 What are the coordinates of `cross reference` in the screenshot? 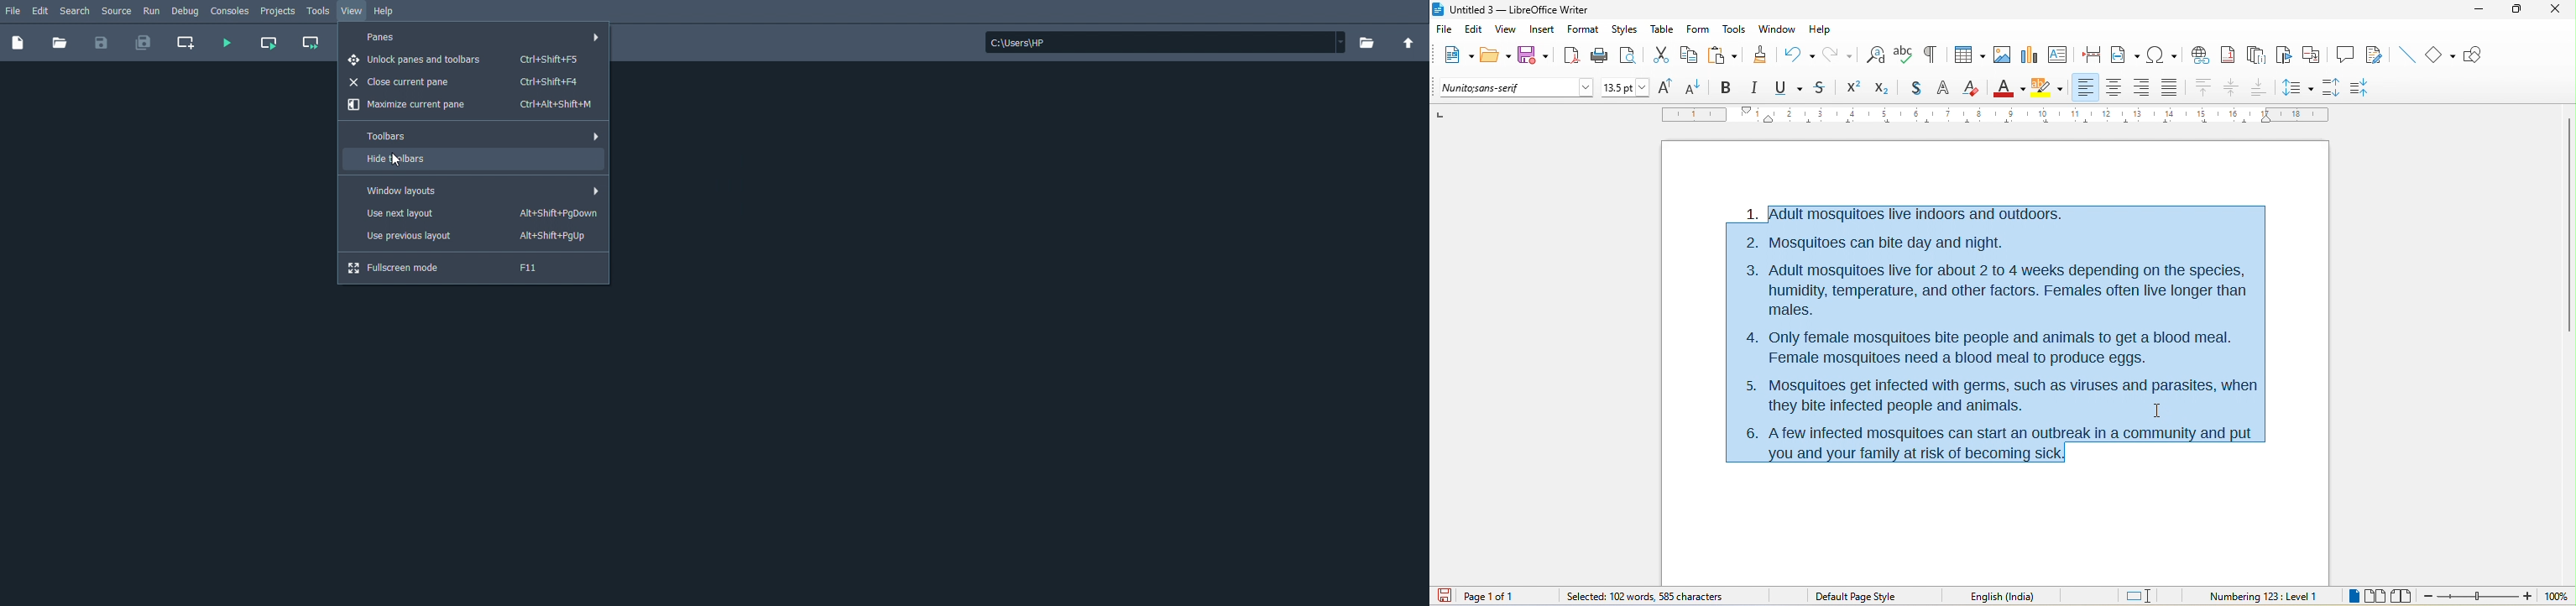 It's located at (2315, 55).